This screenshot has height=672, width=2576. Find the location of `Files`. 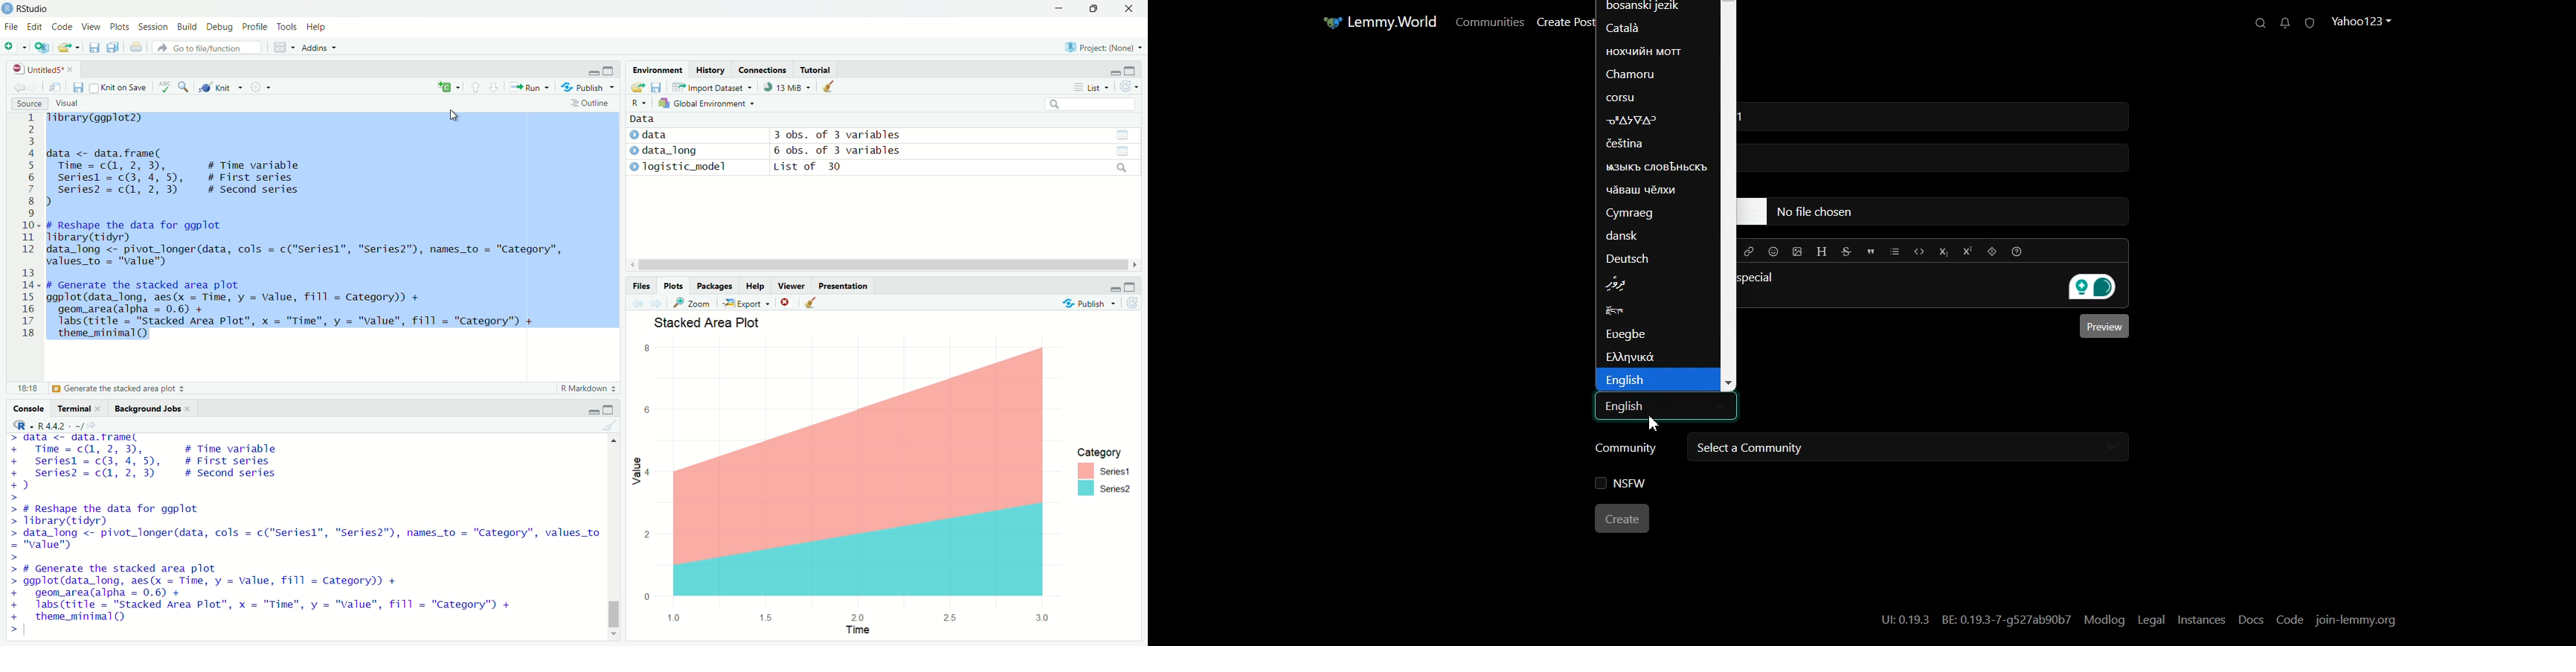

Files is located at coordinates (637, 285).